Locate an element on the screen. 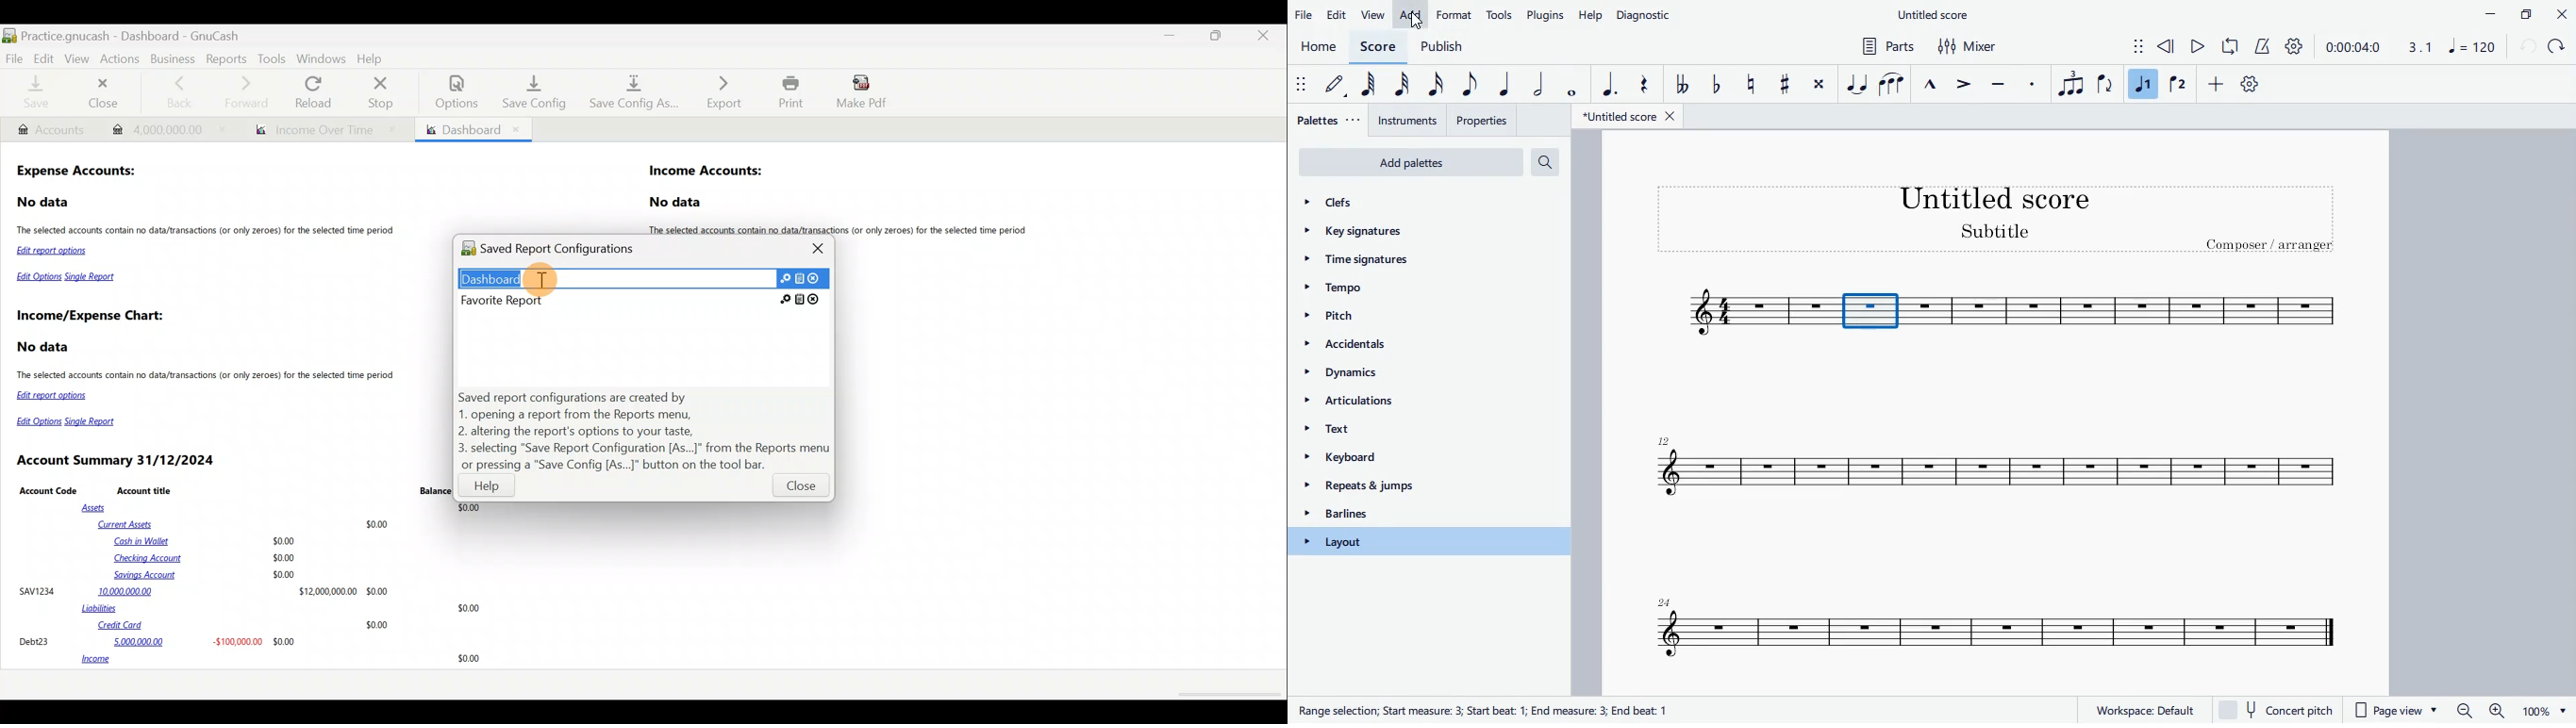 The height and width of the screenshot is (728, 2576). Business is located at coordinates (172, 58).